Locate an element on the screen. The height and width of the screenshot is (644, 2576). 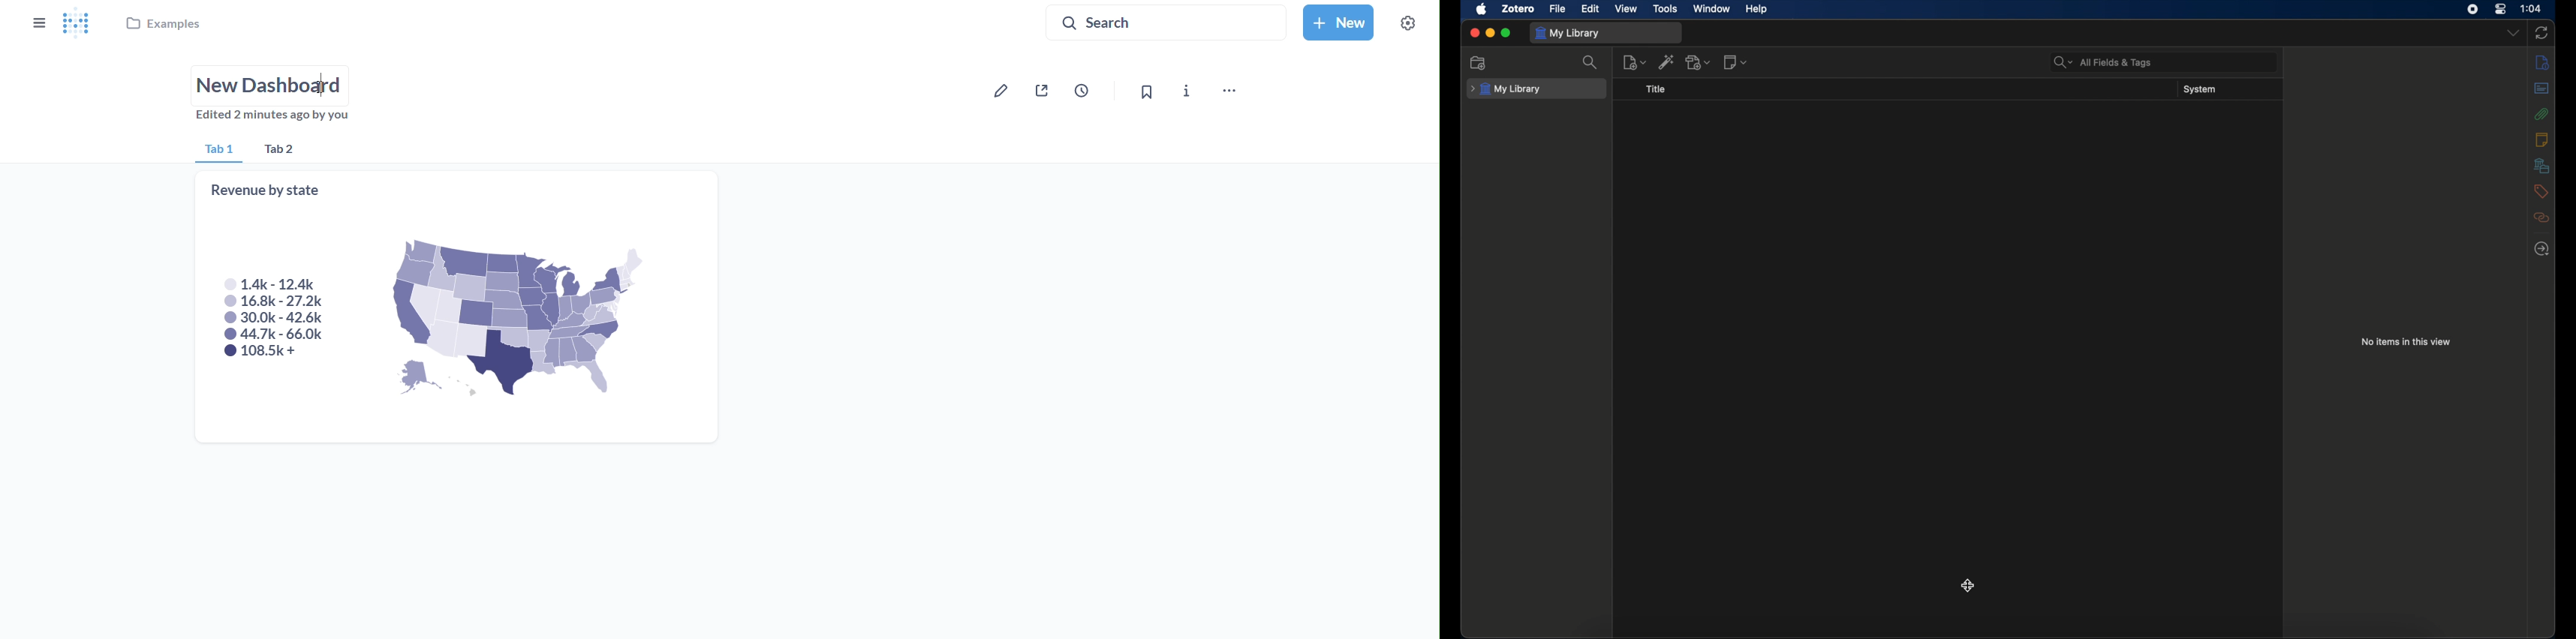
screen recorder is located at coordinates (2473, 9).